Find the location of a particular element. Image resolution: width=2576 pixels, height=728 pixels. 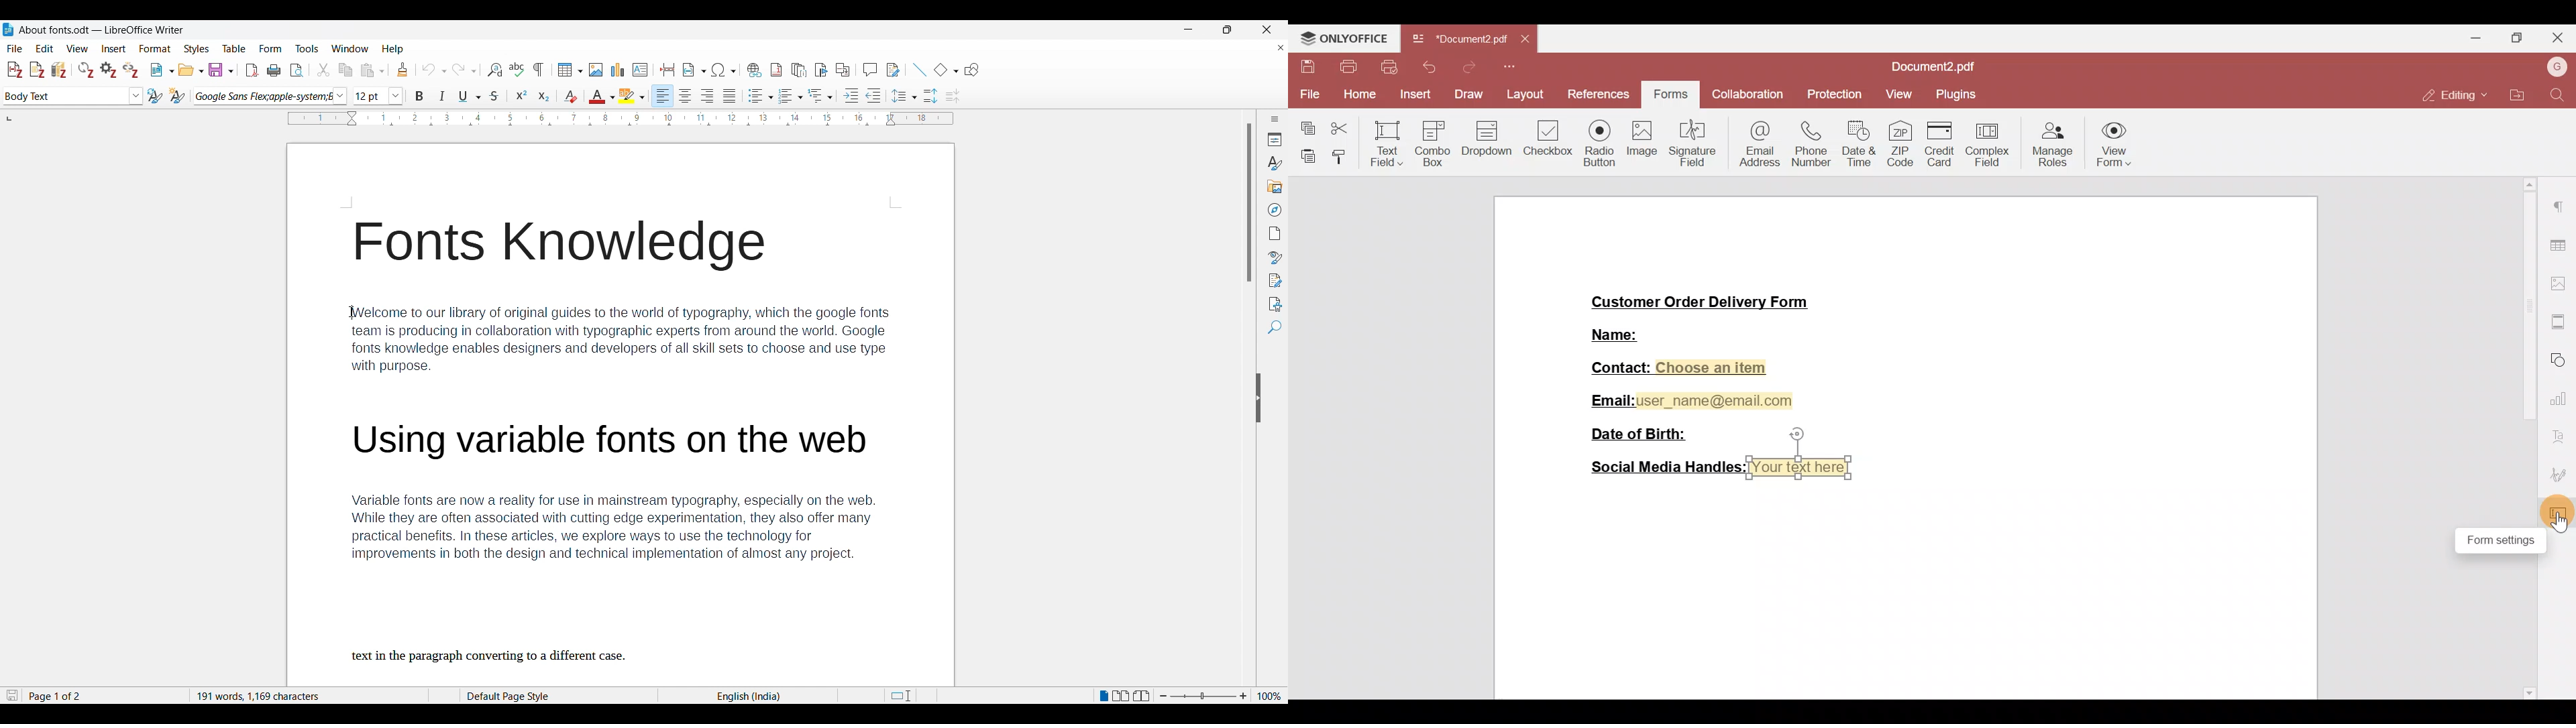

Hide sidebar is located at coordinates (1258, 398).